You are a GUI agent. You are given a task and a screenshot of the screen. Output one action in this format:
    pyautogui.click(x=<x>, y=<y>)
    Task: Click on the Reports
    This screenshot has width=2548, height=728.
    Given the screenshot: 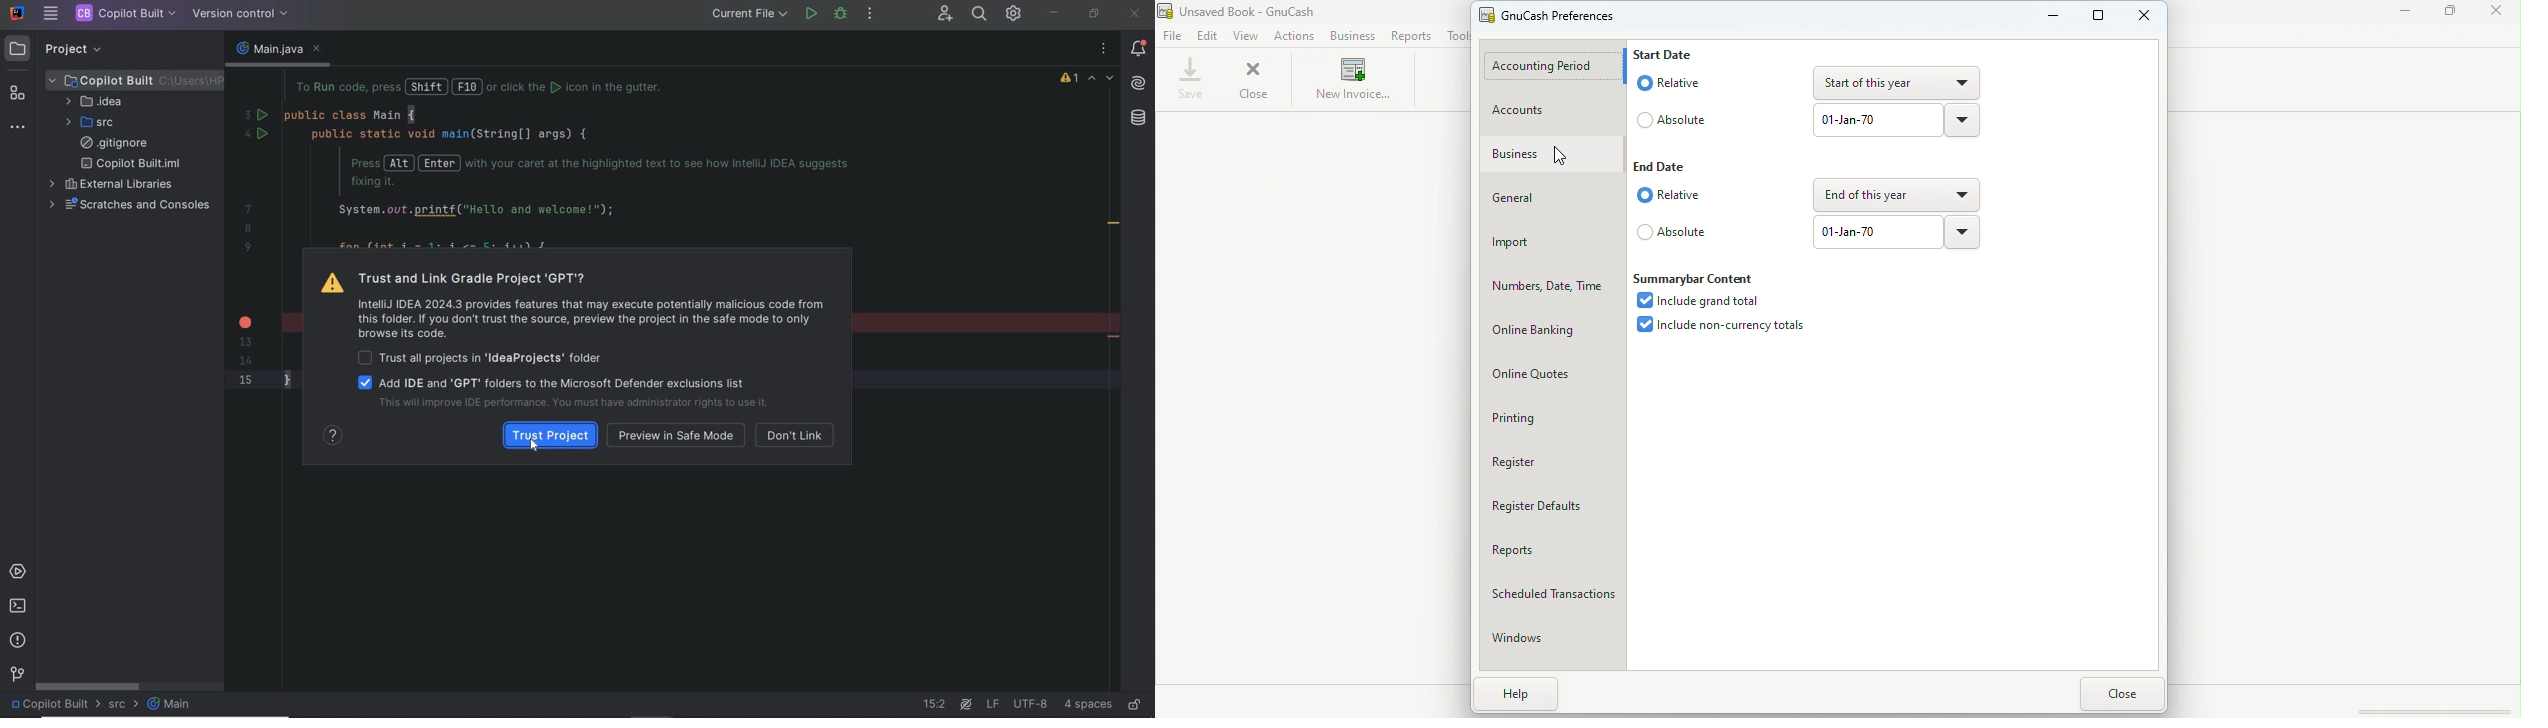 What is the action you would take?
    pyautogui.click(x=1416, y=36)
    